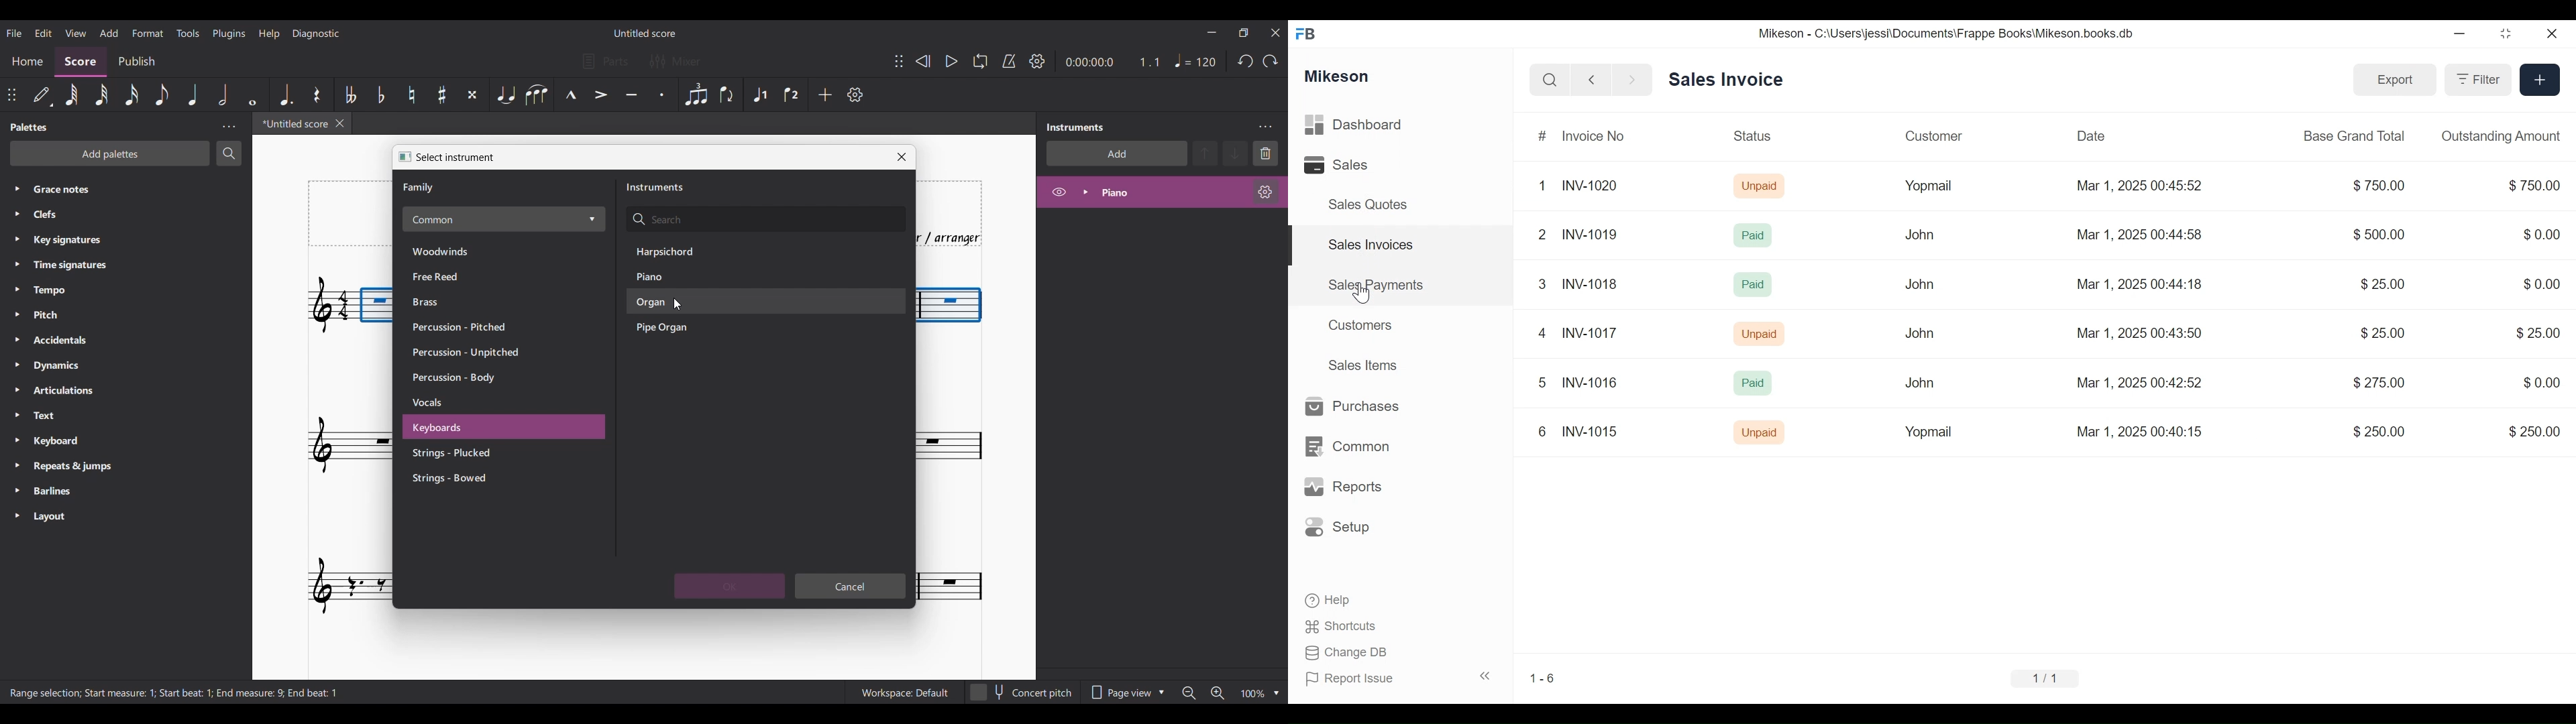 The width and height of the screenshot is (2576, 728). What do you see at coordinates (229, 153) in the screenshot?
I see `Search` at bounding box center [229, 153].